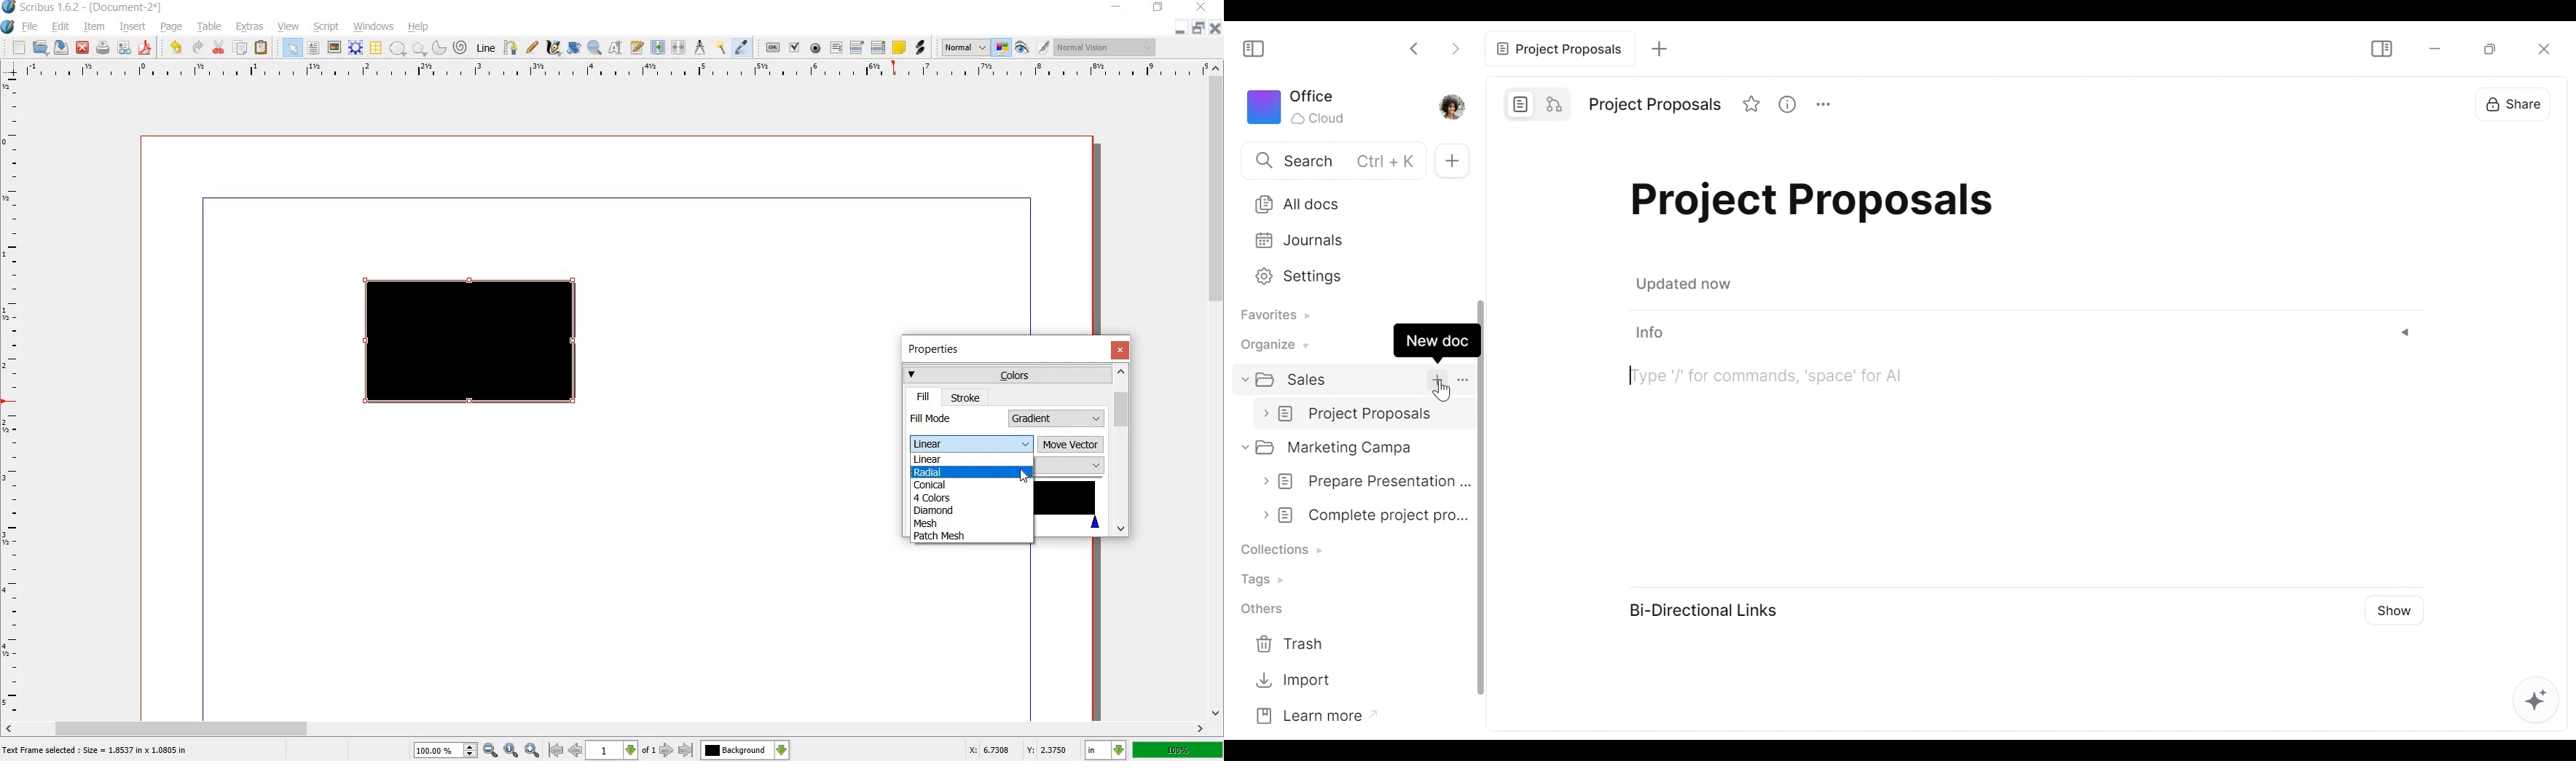 This screenshot has width=2576, height=784. What do you see at coordinates (145, 48) in the screenshot?
I see `save as pdf` at bounding box center [145, 48].